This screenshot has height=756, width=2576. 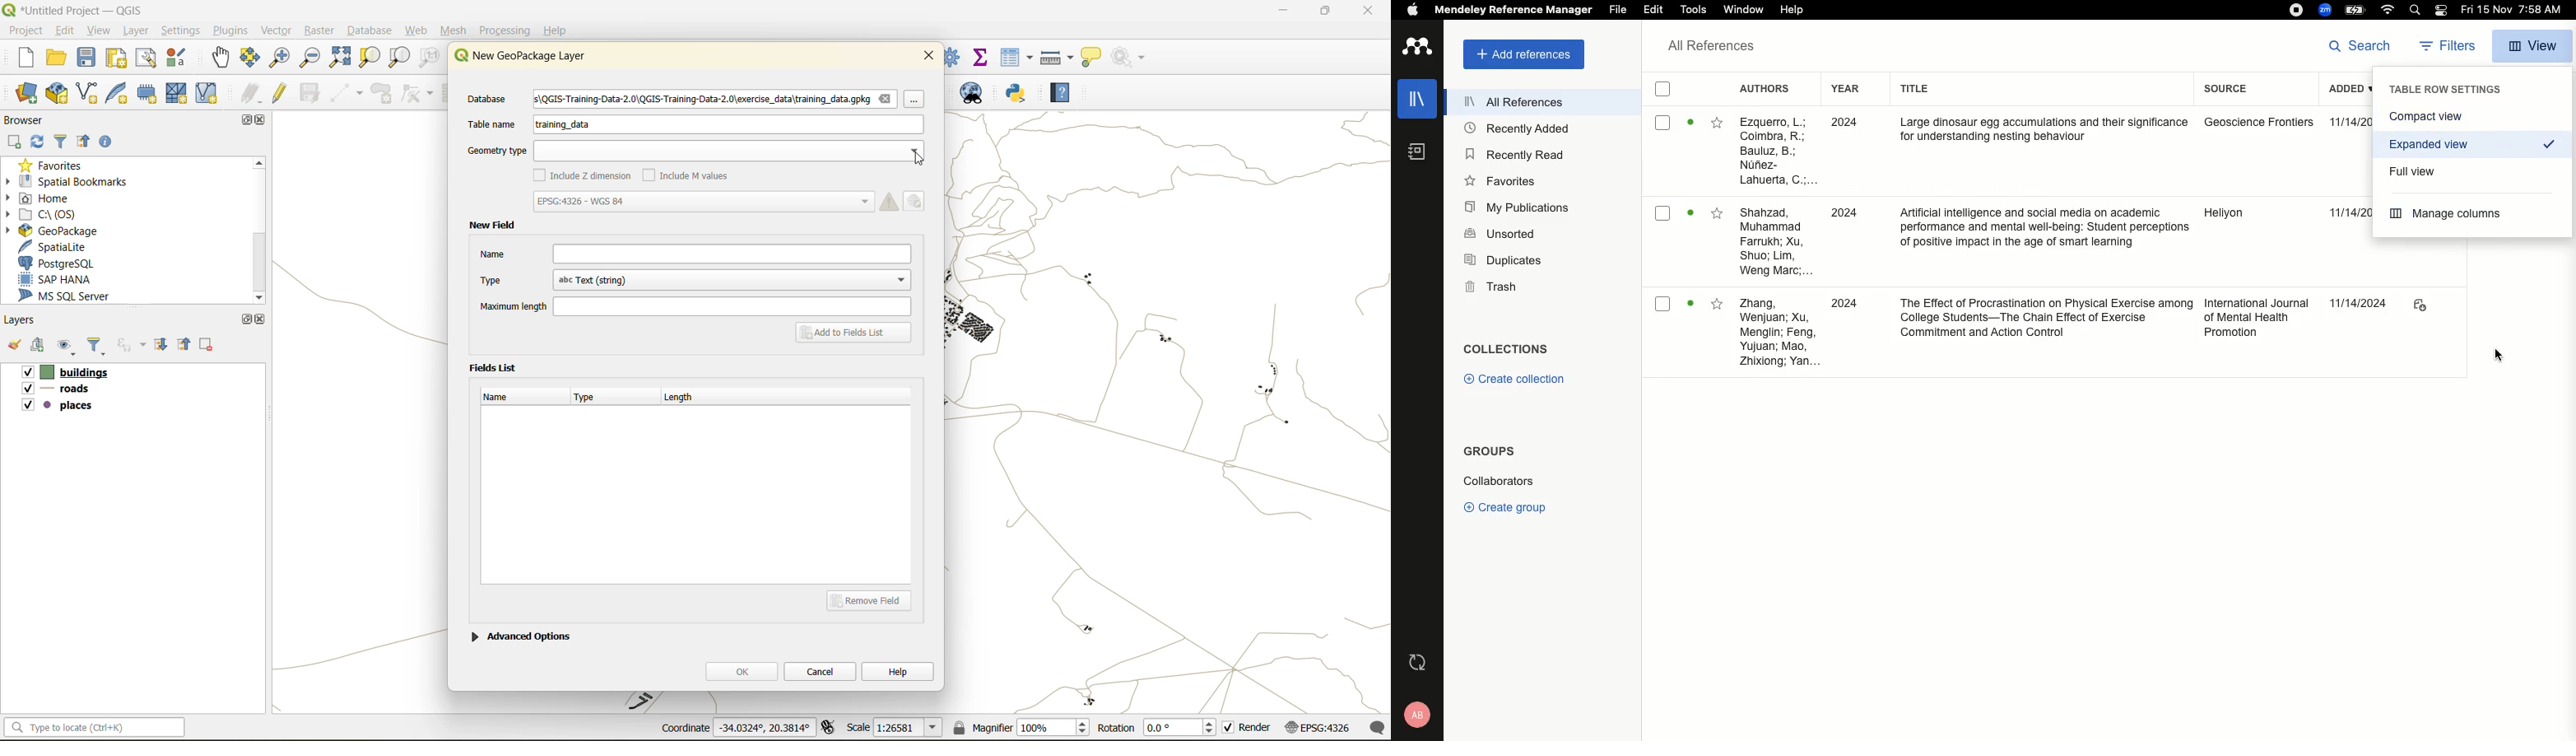 What do you see at coordinates (686, 395) in the screenshot?
I see `length` at bounding box center [686, 395].